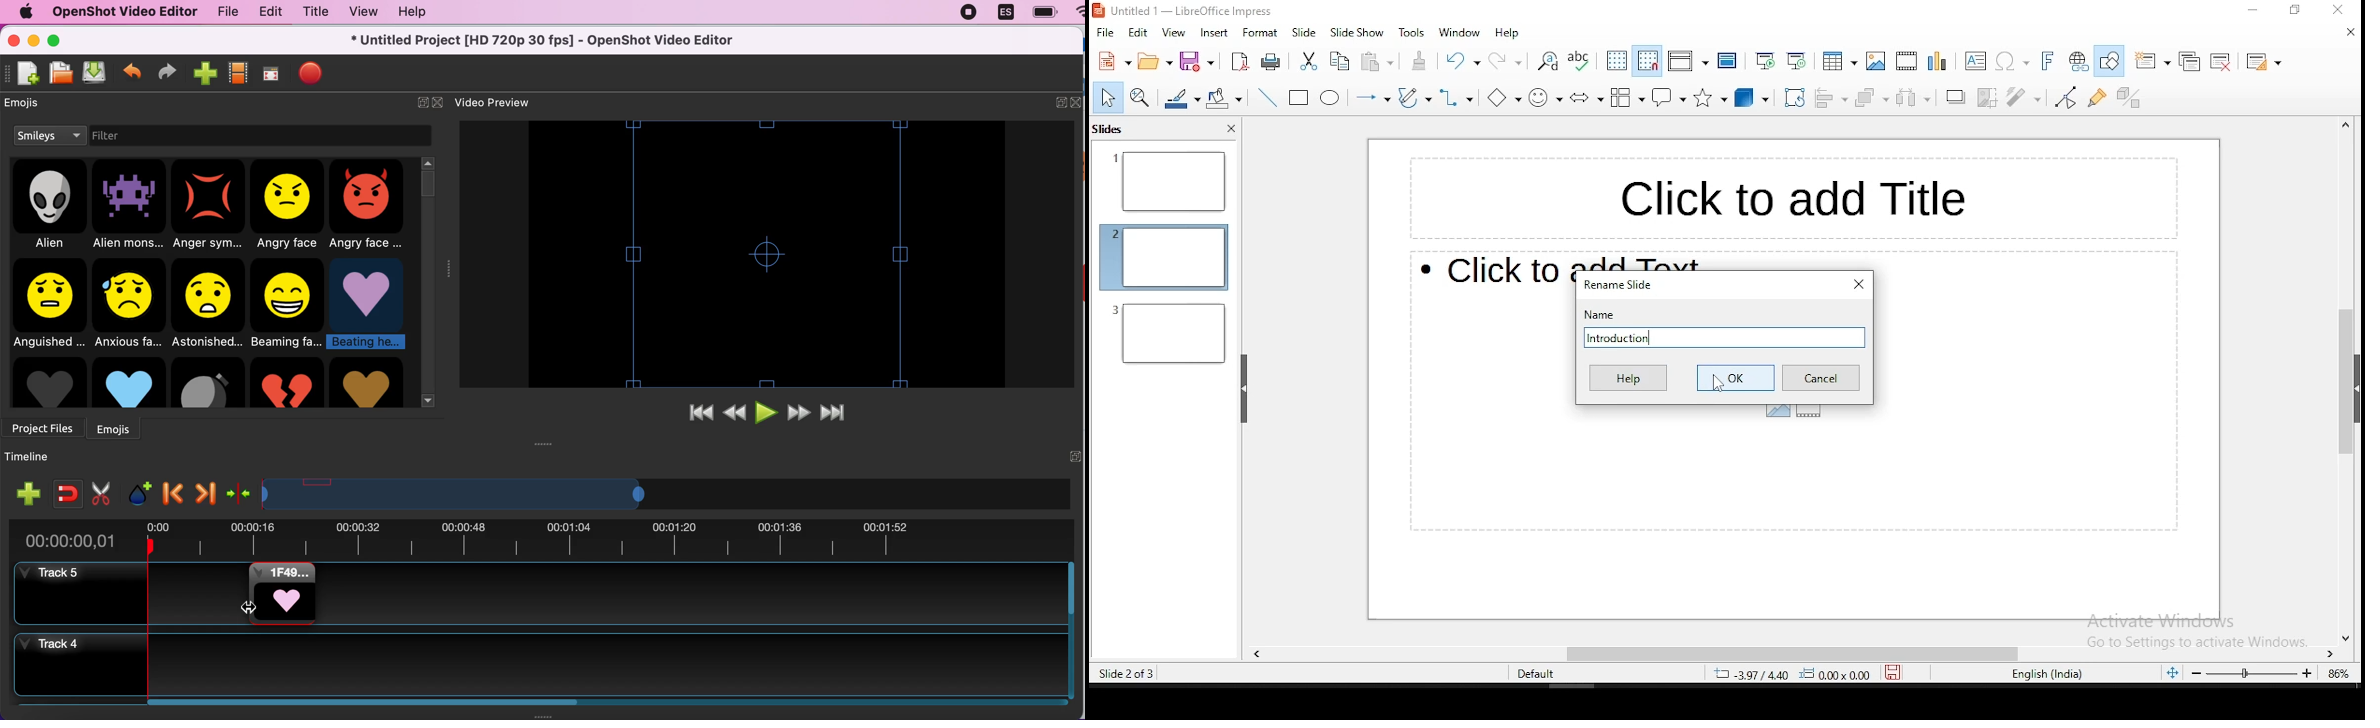 Image resolution: width=2380 pixels, height=728 pixels. I want to click on display grid, so click(1617, 62).